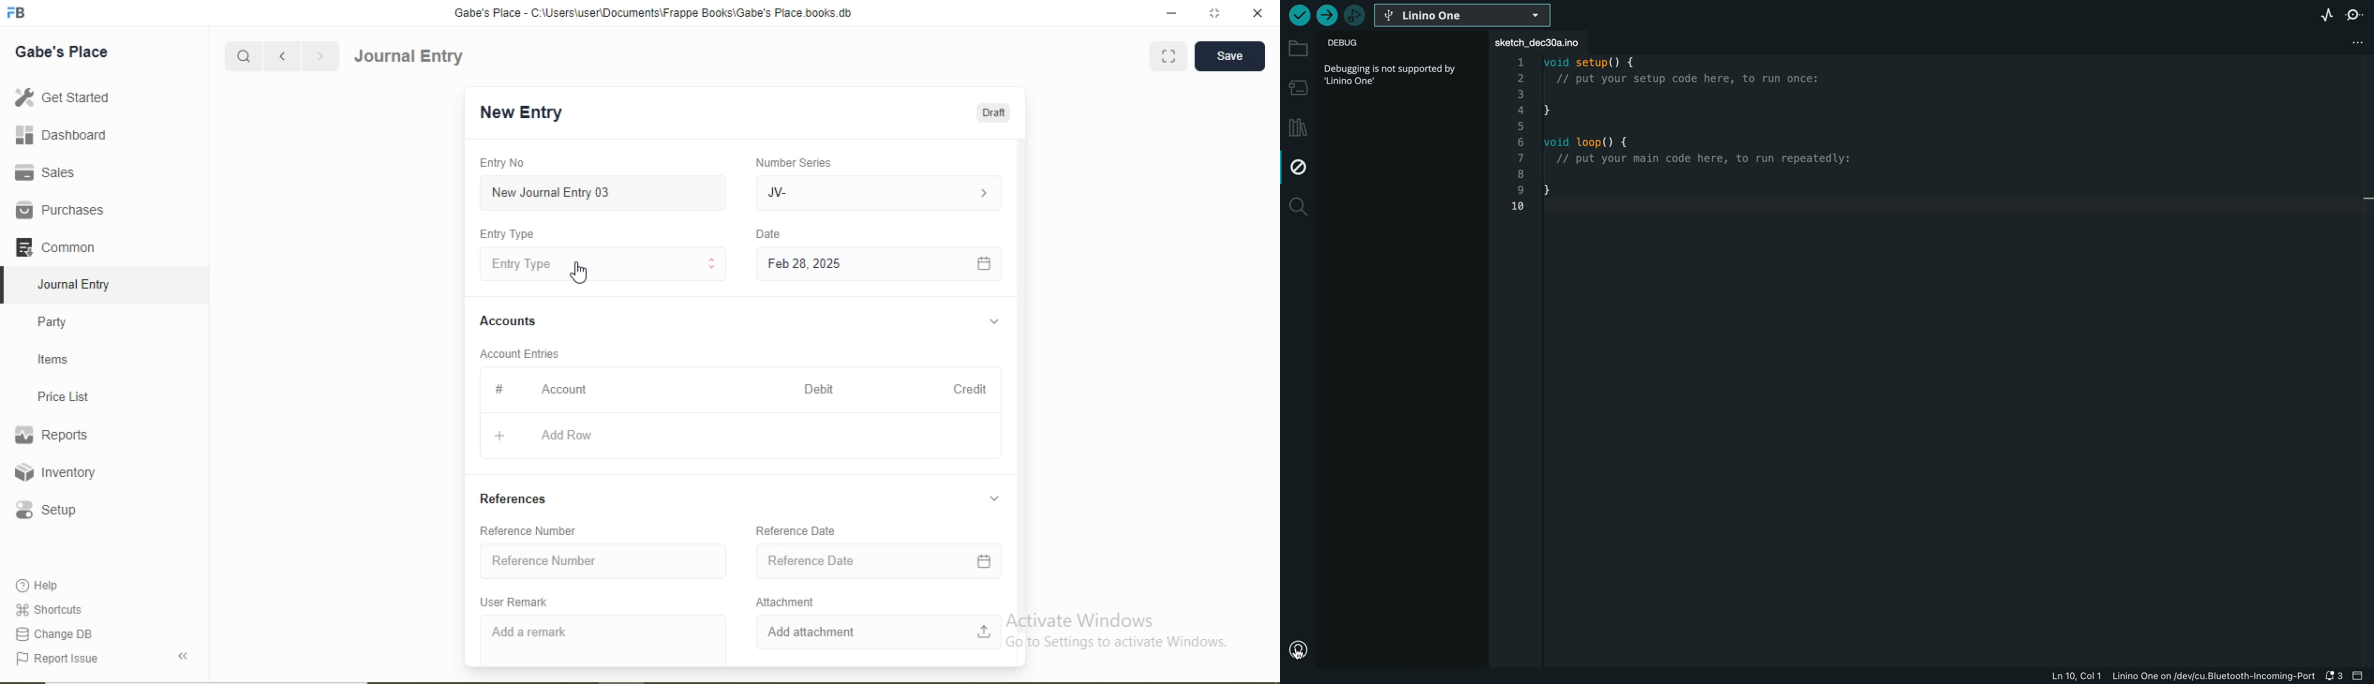 This screenshot has height=700, width=2380. Describe the element at coordinates (62, 134) in the screenshot. I see `Dashboard` at that location.